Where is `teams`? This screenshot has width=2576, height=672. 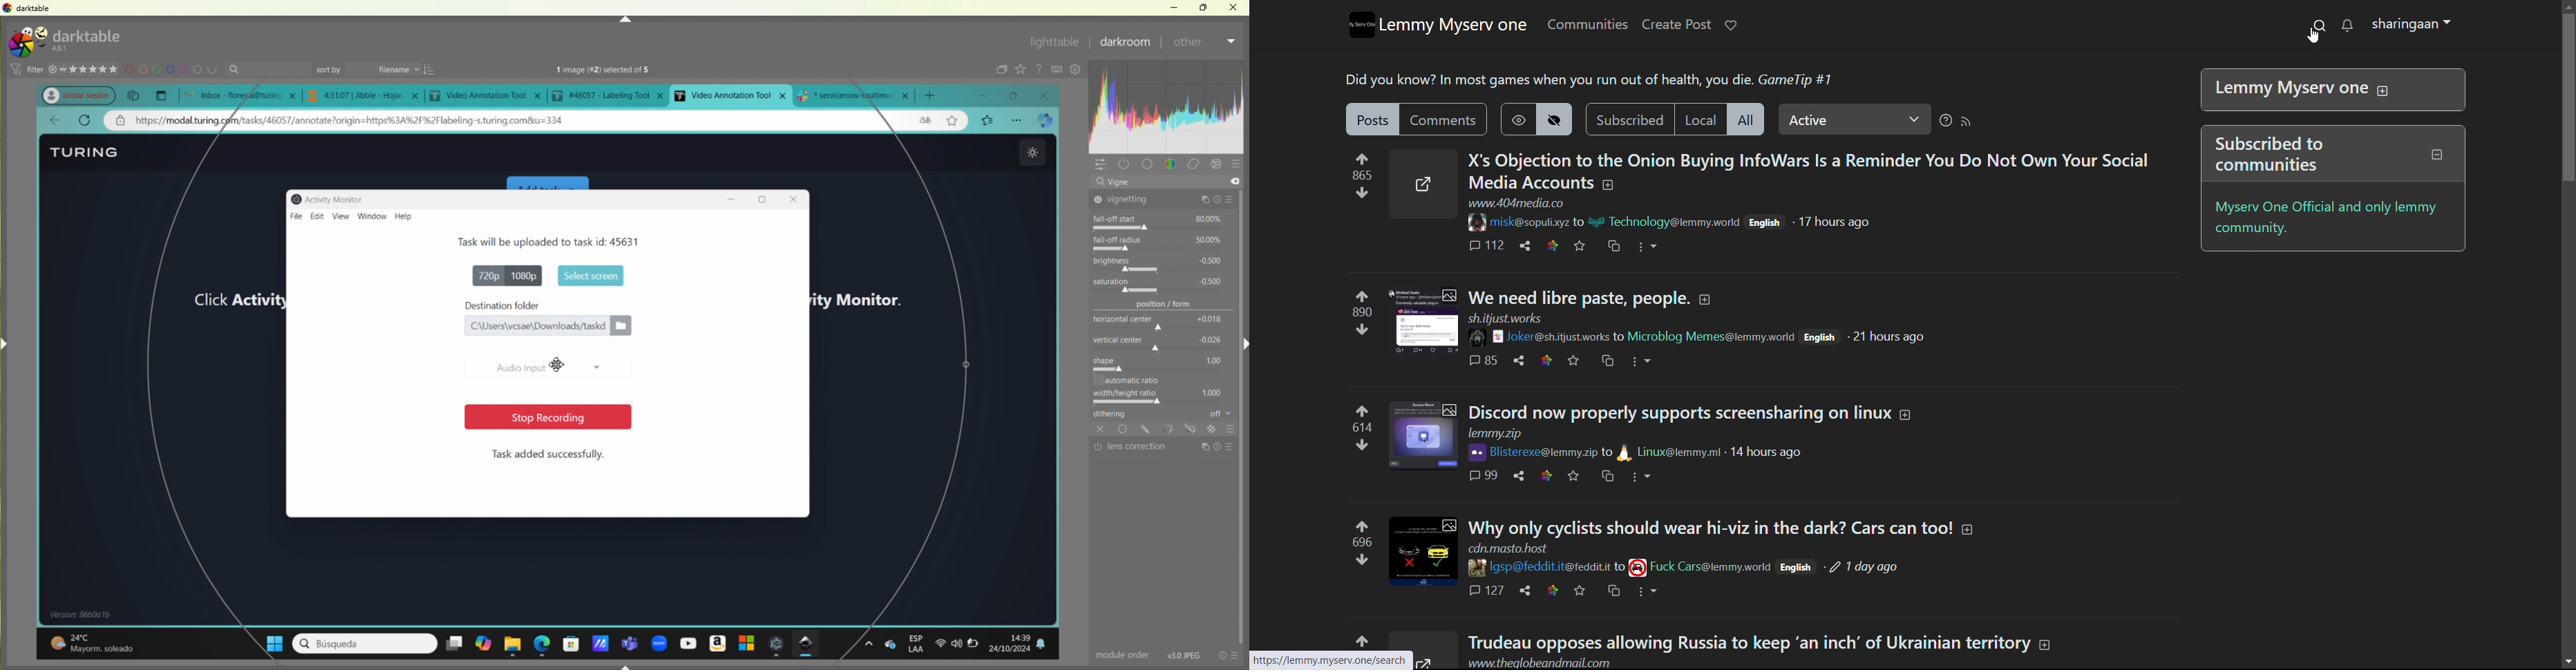 teams is located at coordinates (631, 639).